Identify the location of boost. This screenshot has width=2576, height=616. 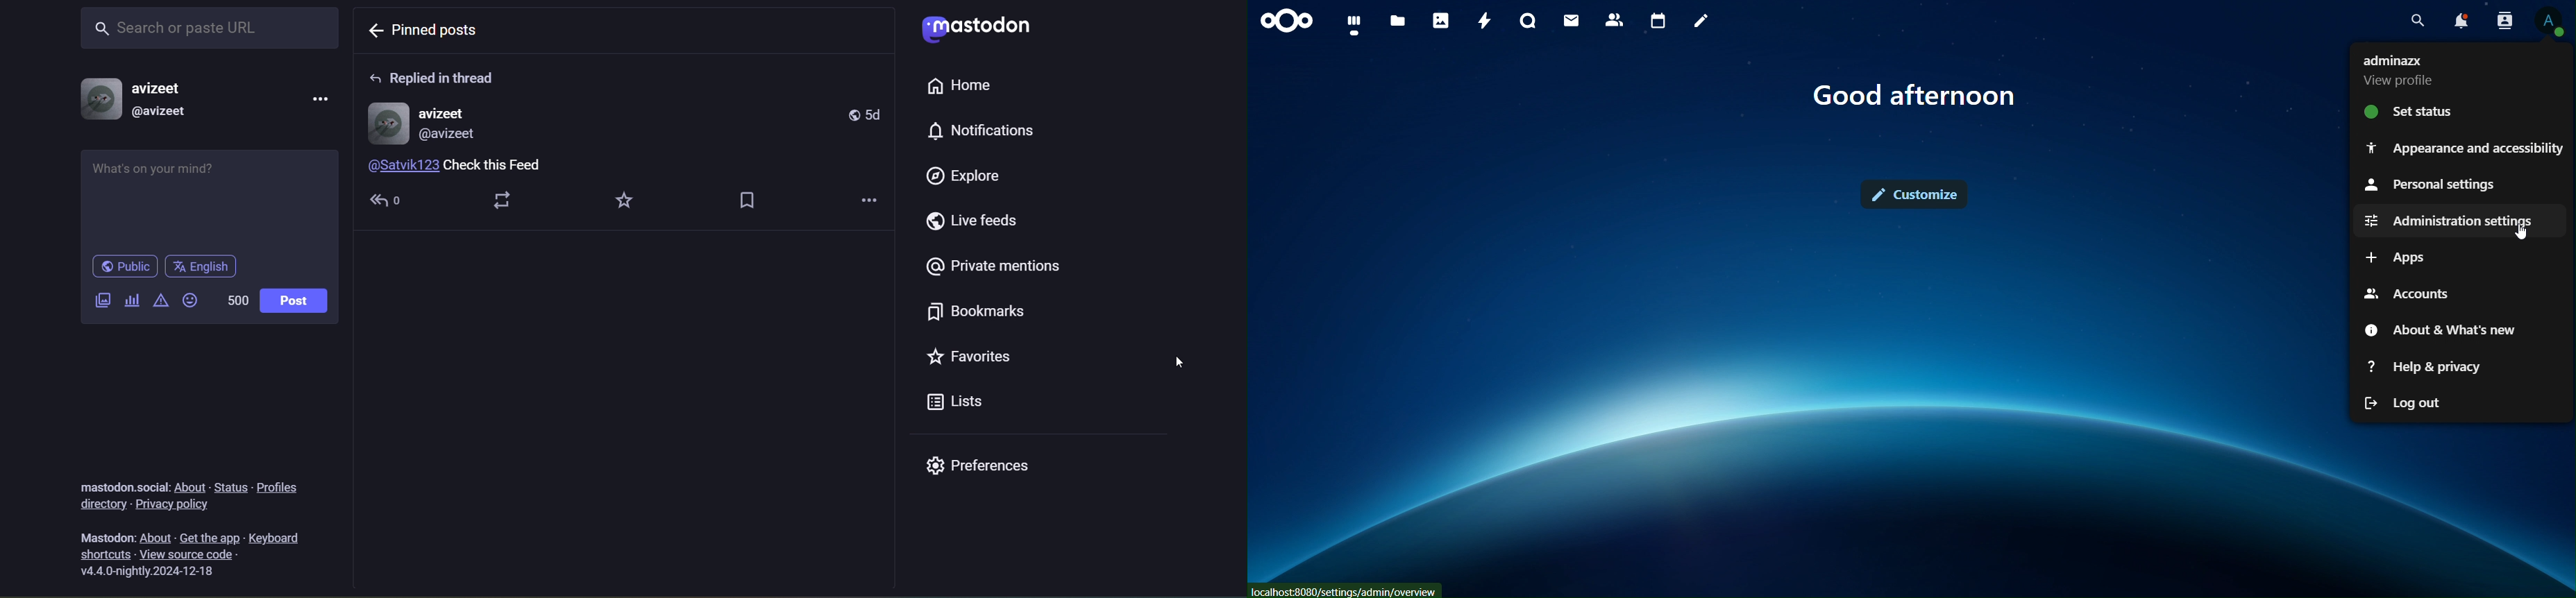
(510, 202).